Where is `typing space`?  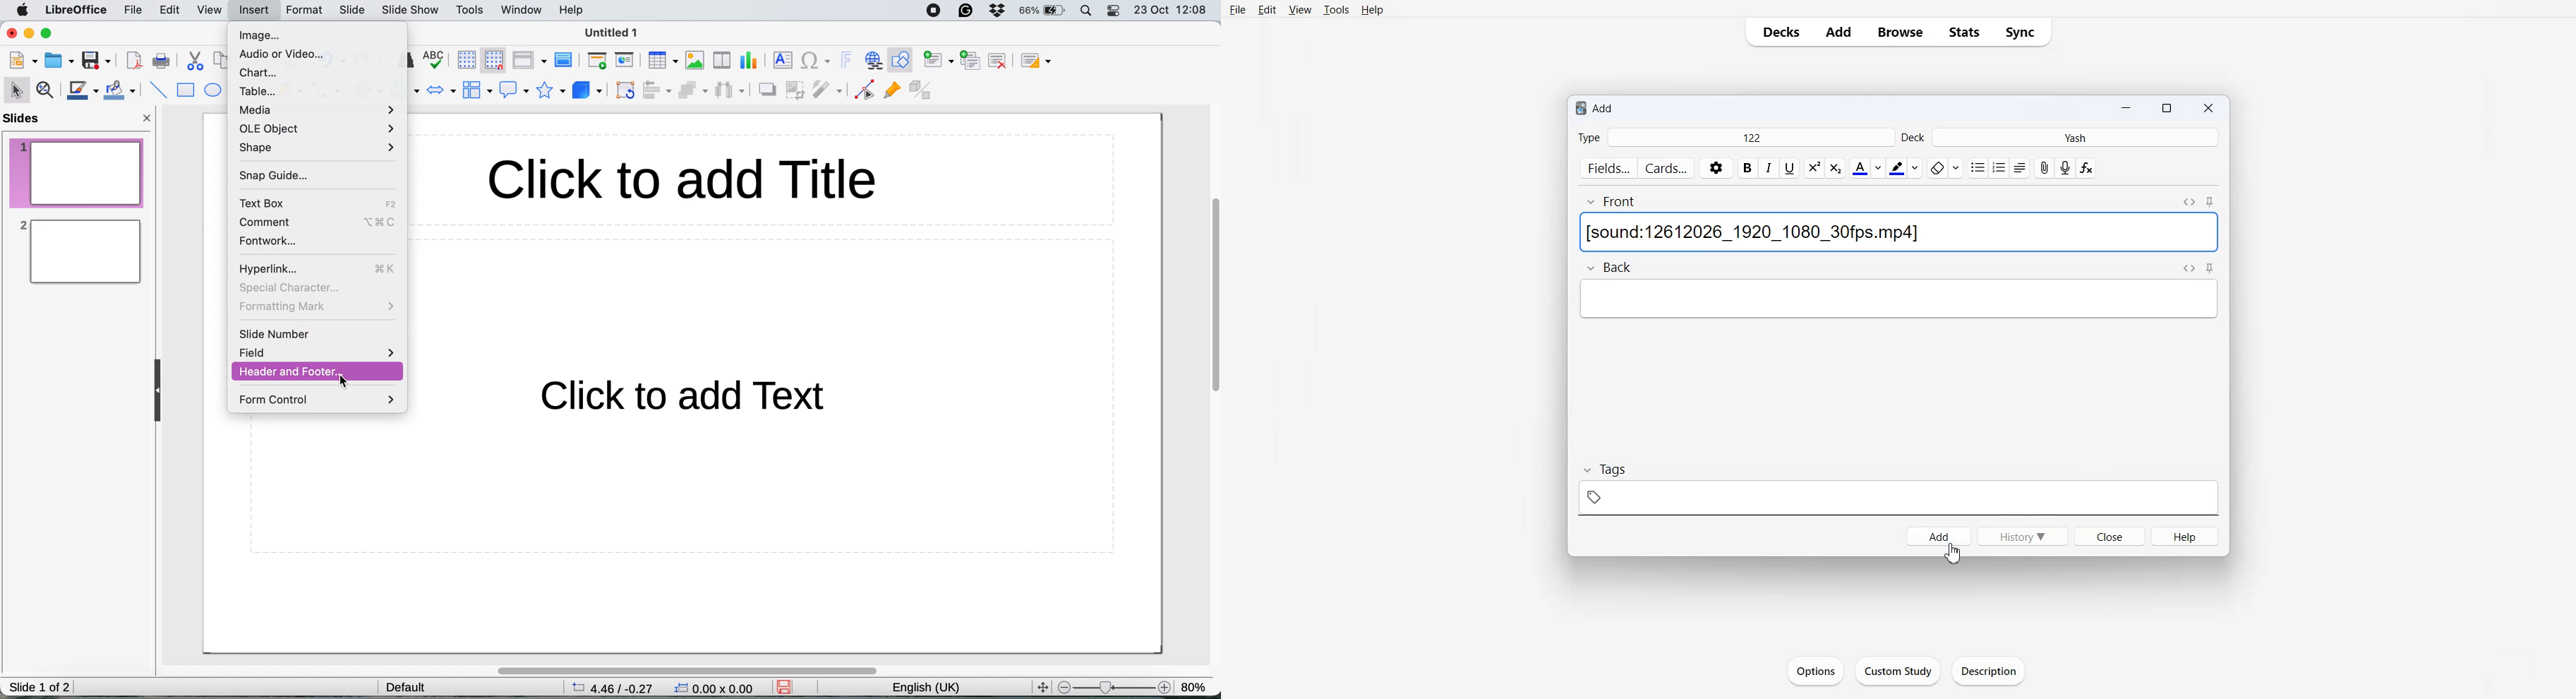
typing space is located at coordinates (1898, 299).